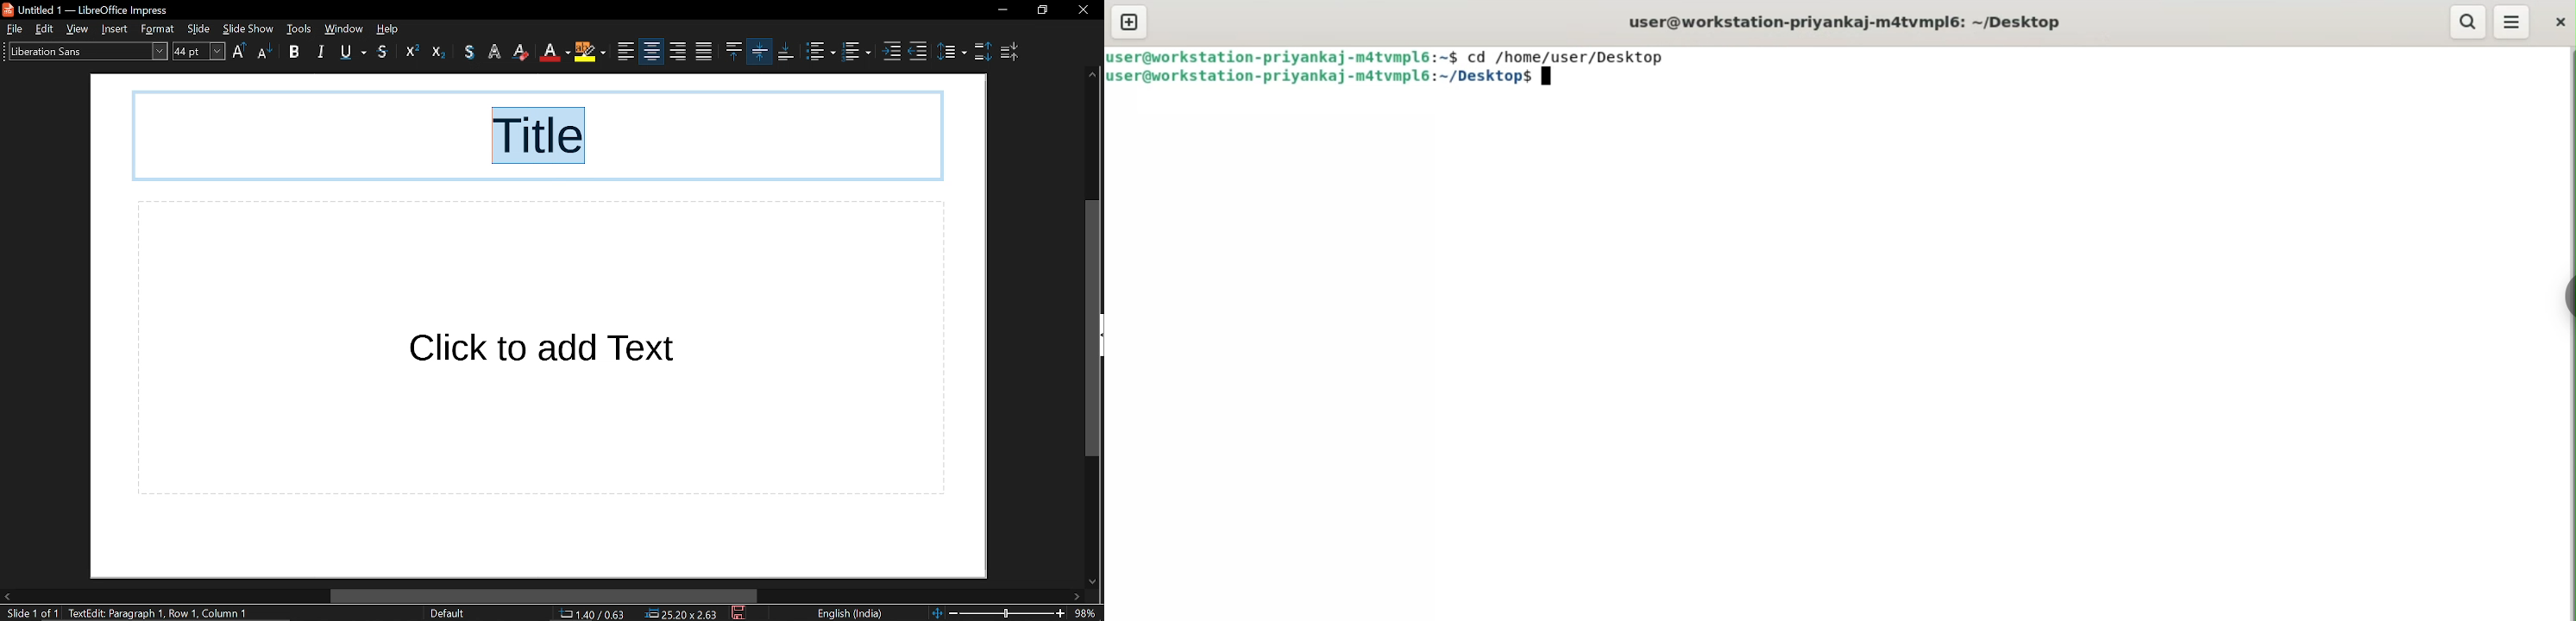  What do you see at coordinates (894, 52) in the screenshot?
I see `increase indent` at bounding box center [894, 52].